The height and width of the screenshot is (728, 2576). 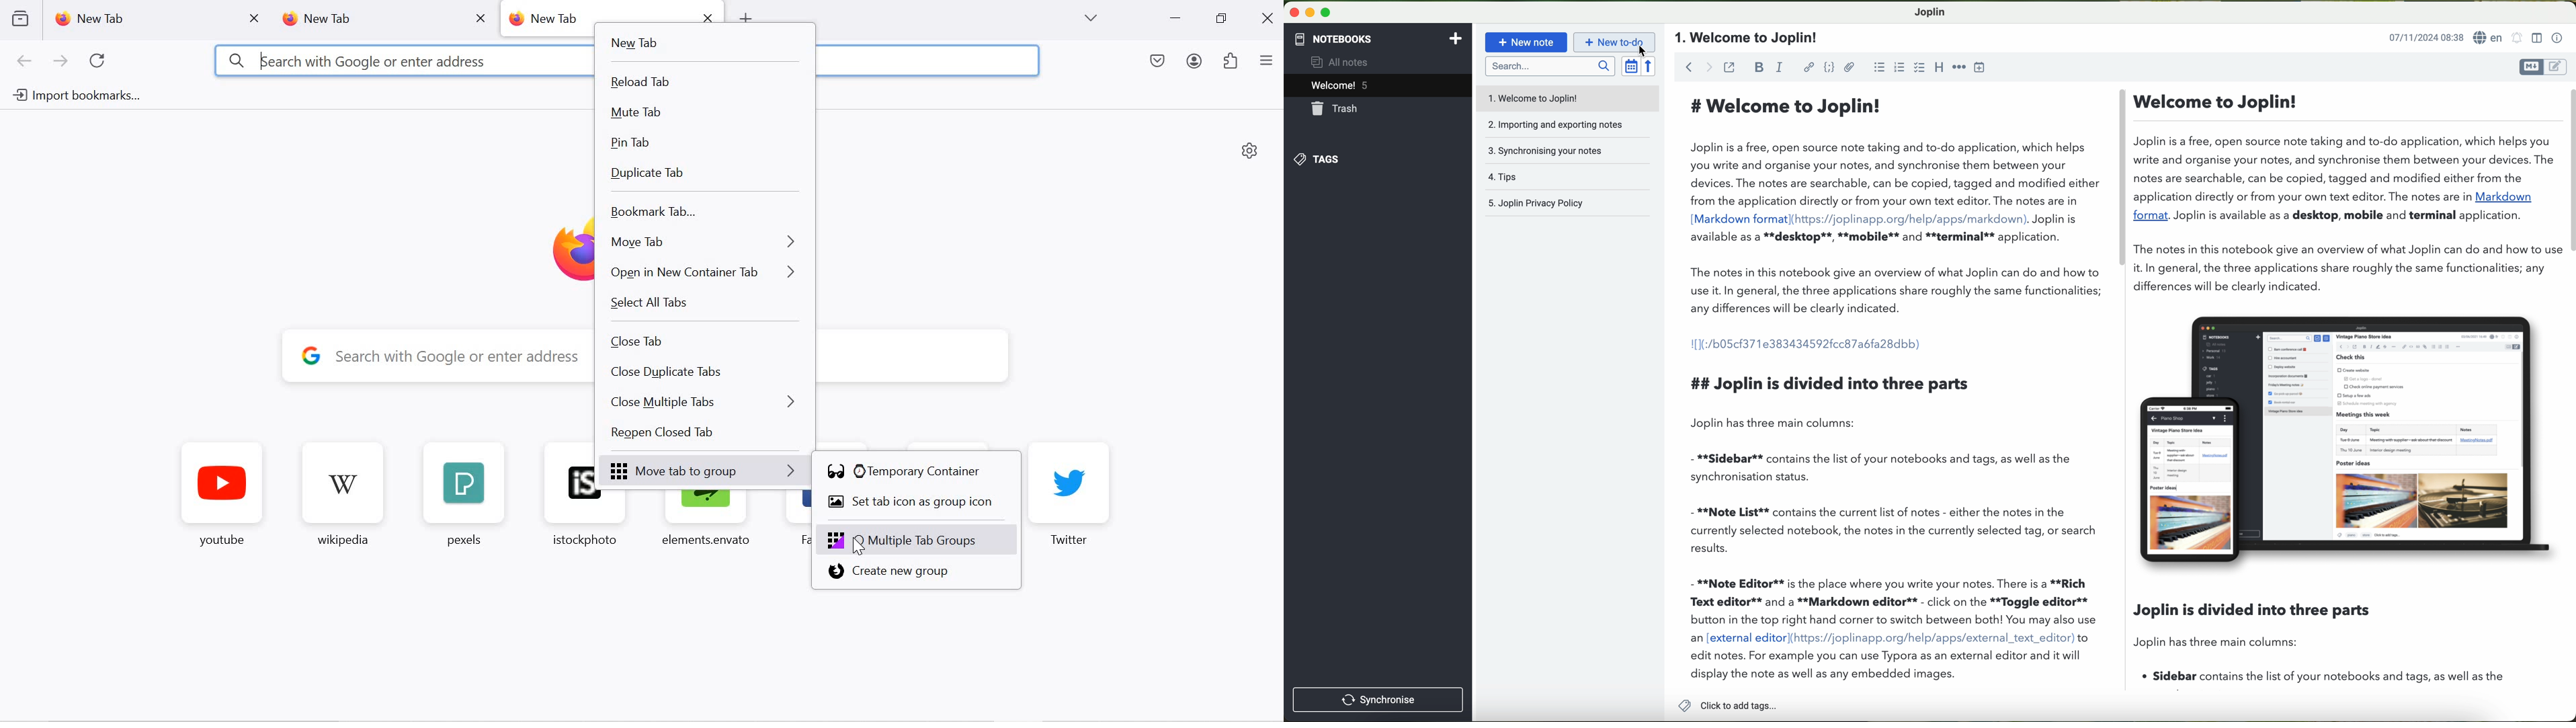 What do you see at coordinates (74, 96) in the screenshot?
I see `import bookmarks` at bounding box center [74, 96].